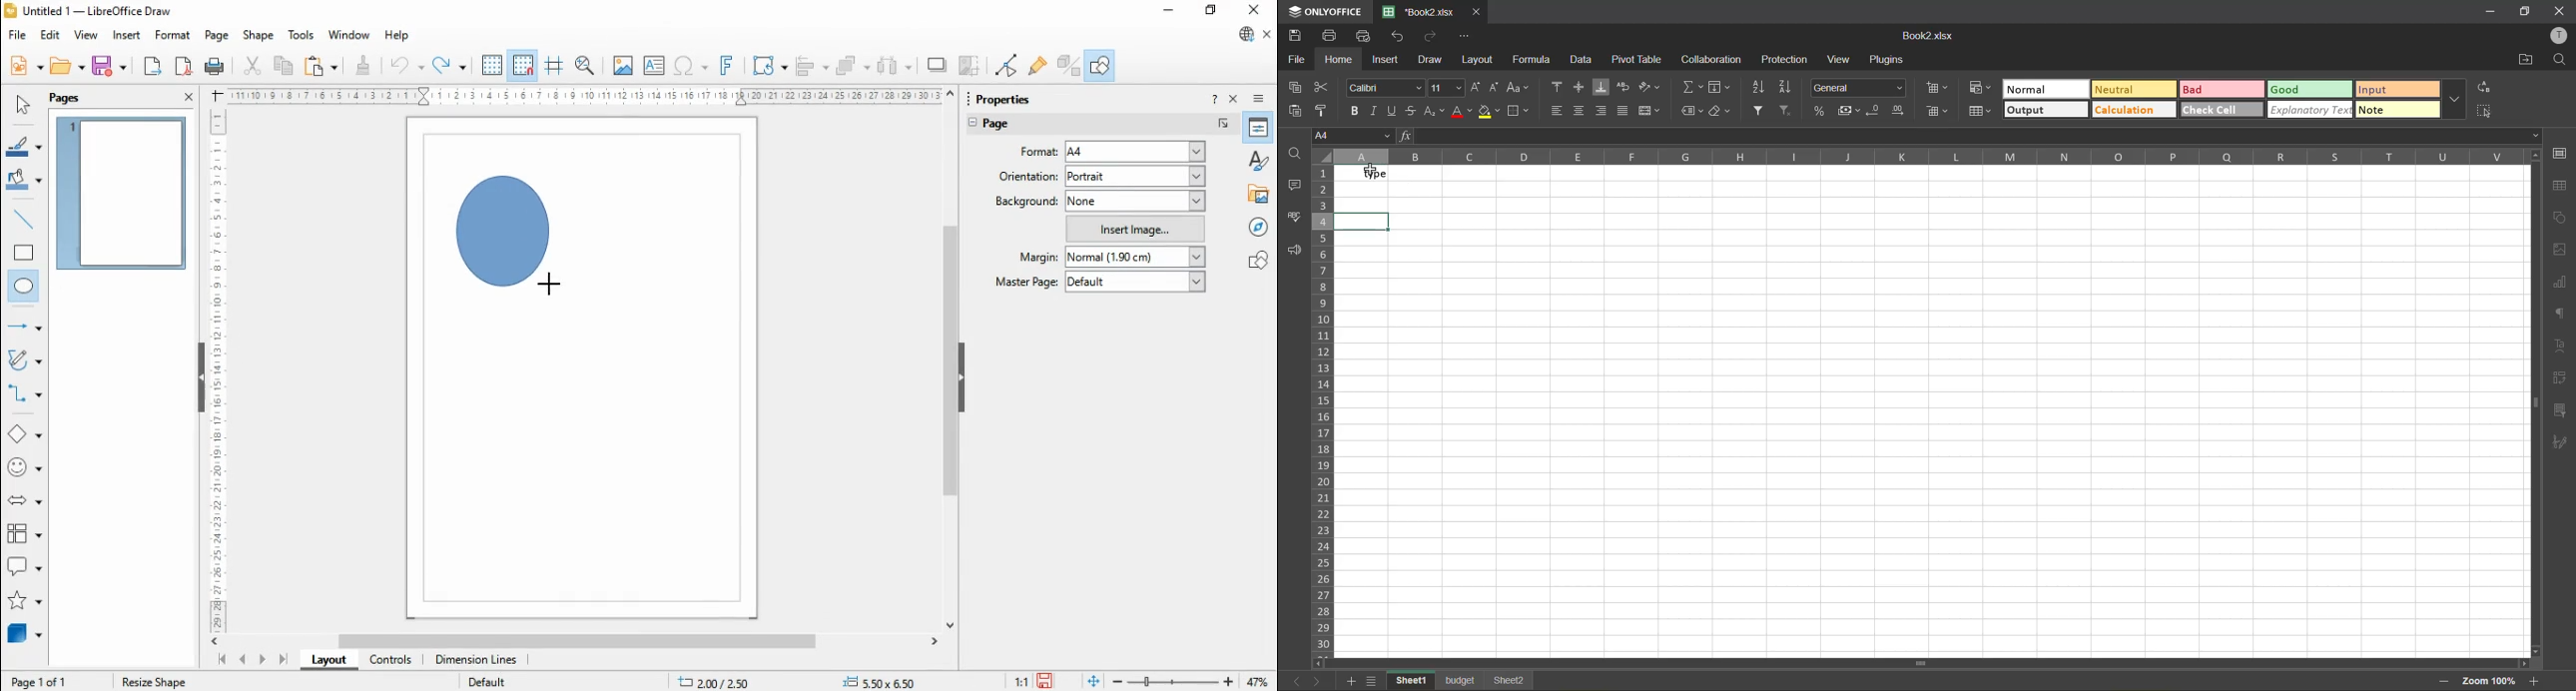 This screenshot has width=2576, height=700. I want to click on find, so click(1292, 153).